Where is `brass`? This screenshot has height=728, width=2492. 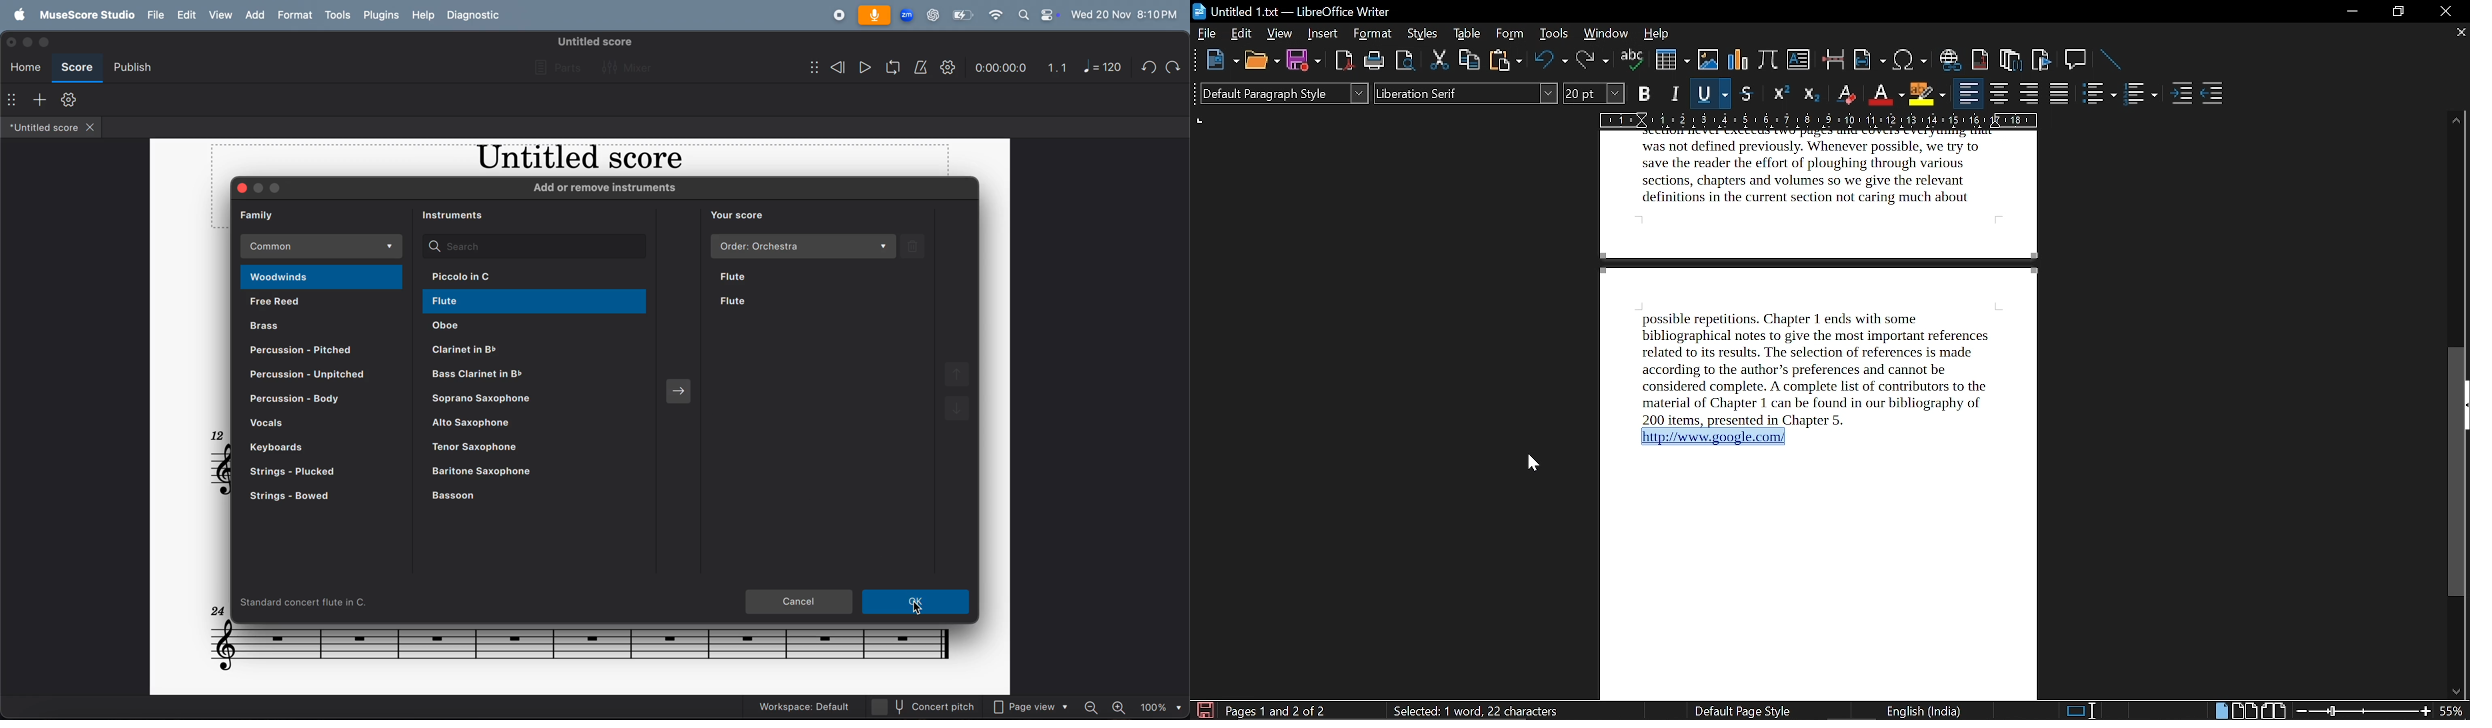 brass is located at coordinates (324, 325).